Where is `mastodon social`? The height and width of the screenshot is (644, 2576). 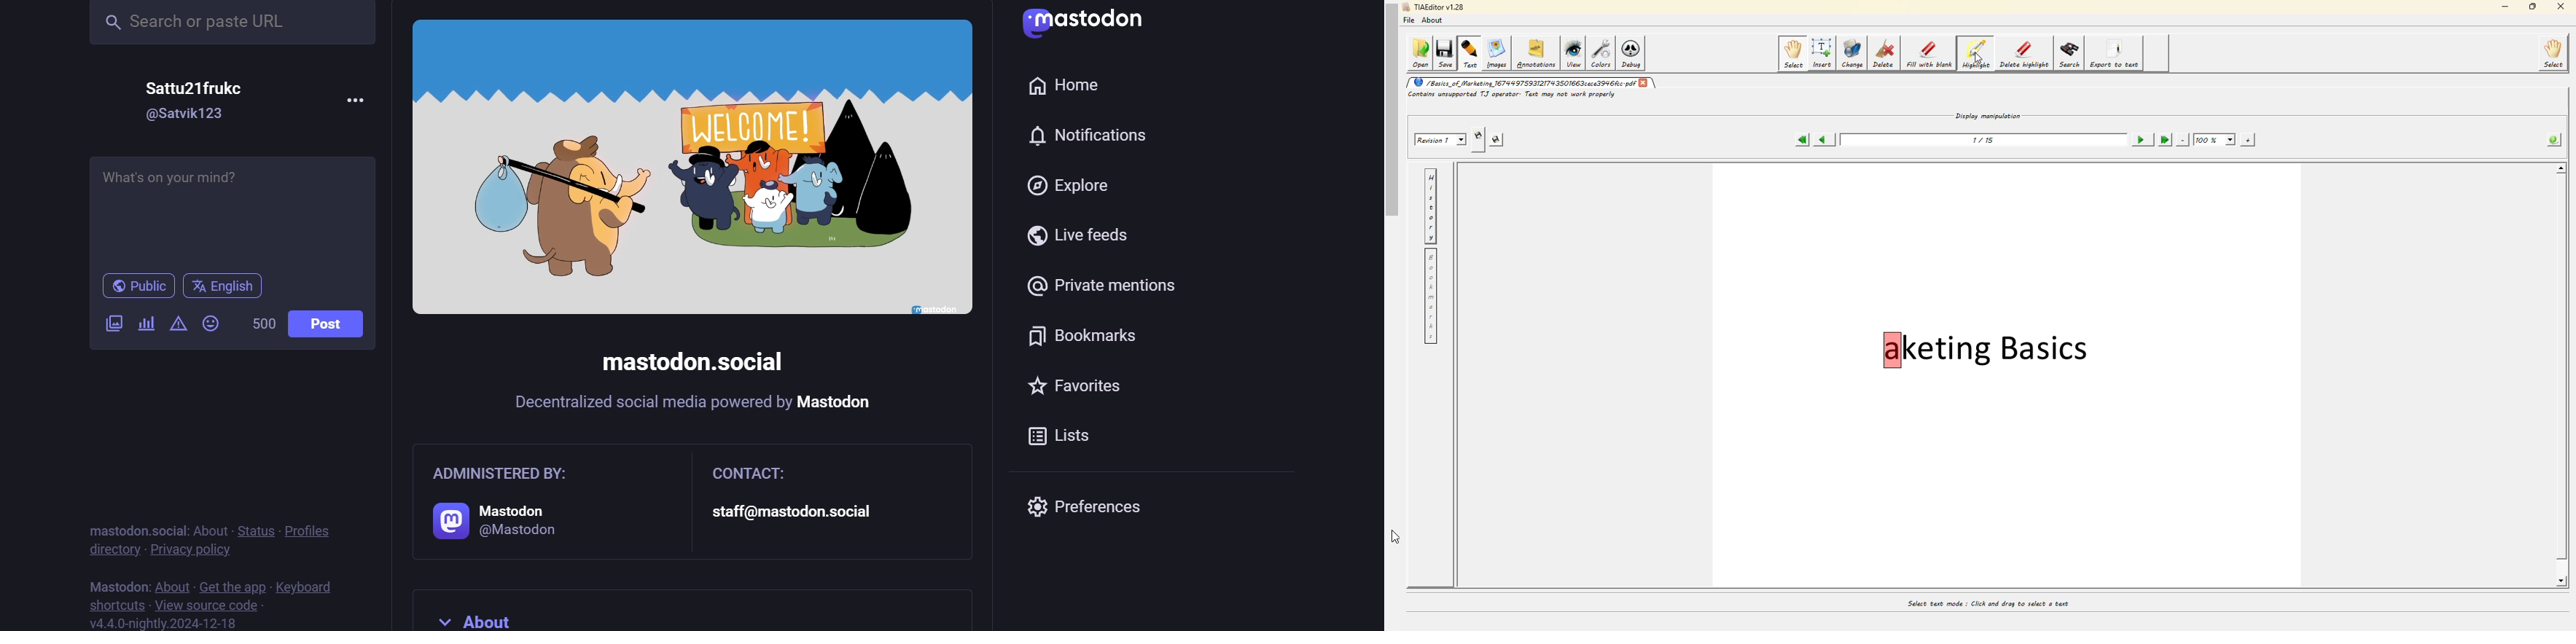
mastodon social is located at coordinates (134, 529).